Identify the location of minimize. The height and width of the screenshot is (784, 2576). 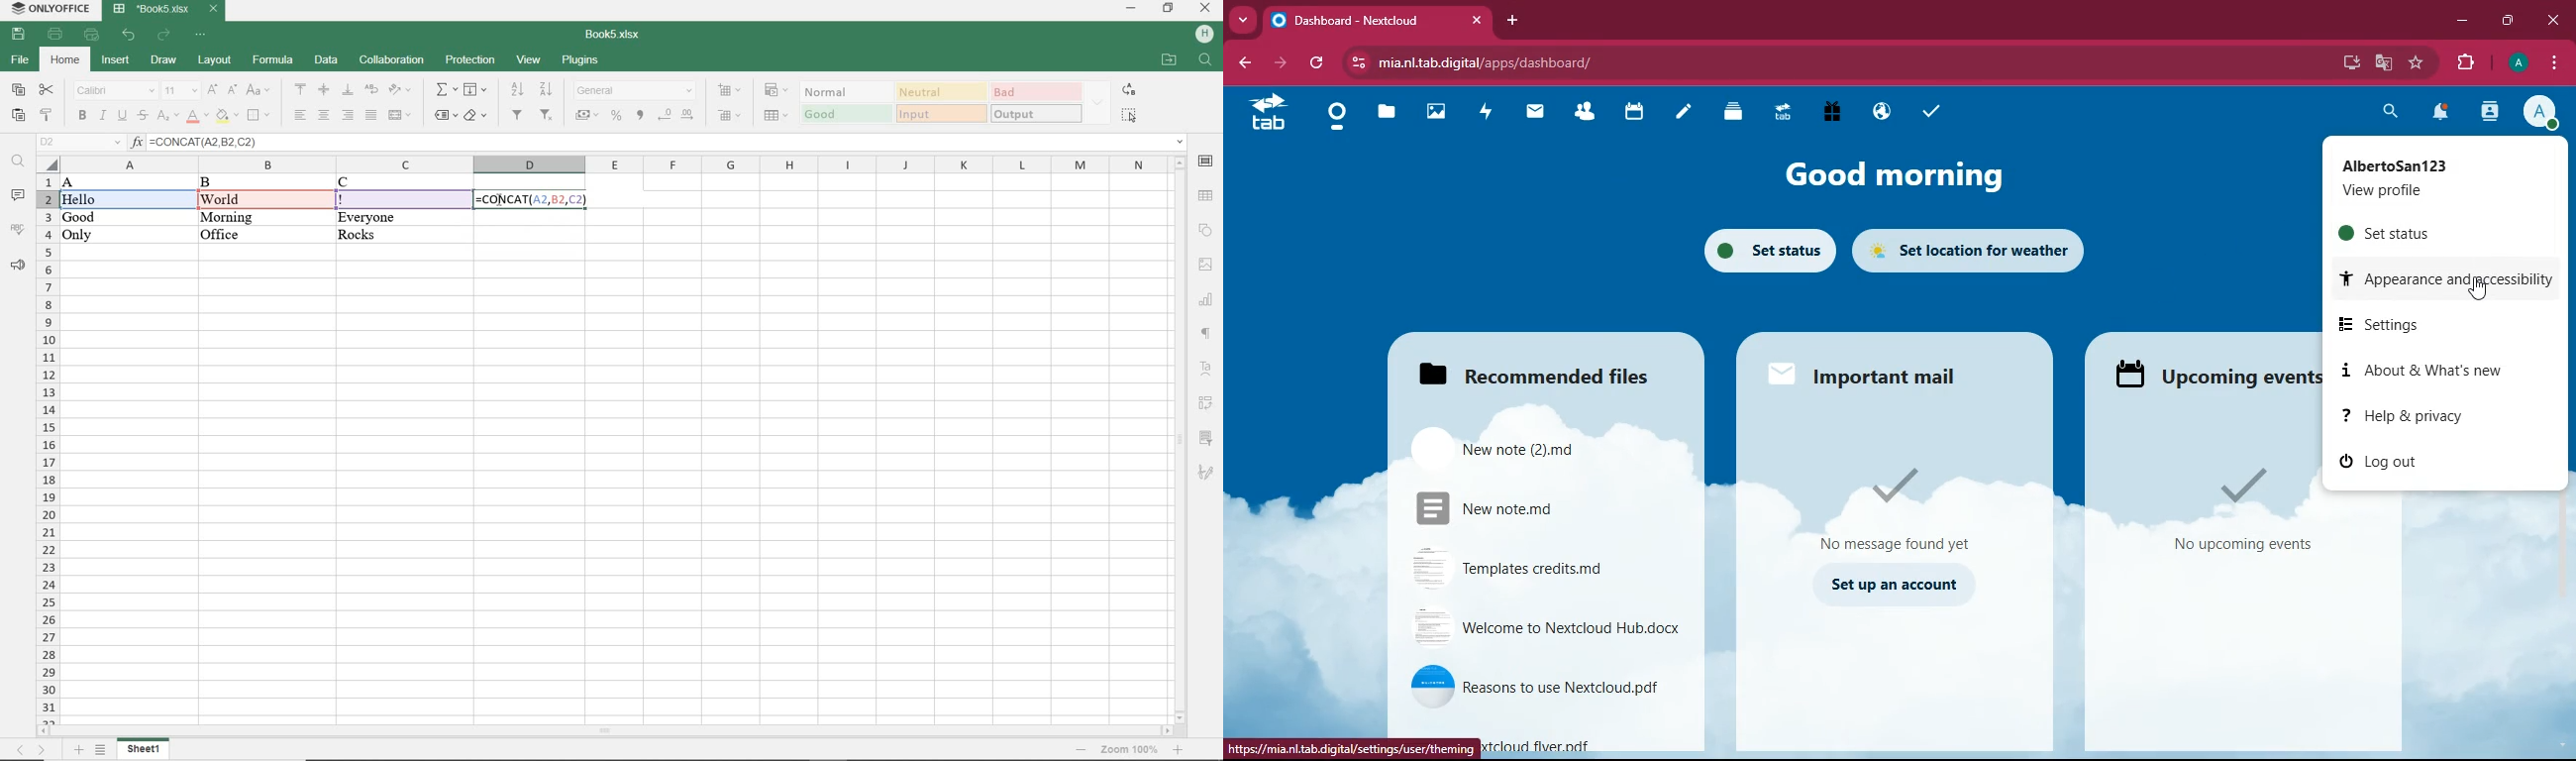
(2457, 21).